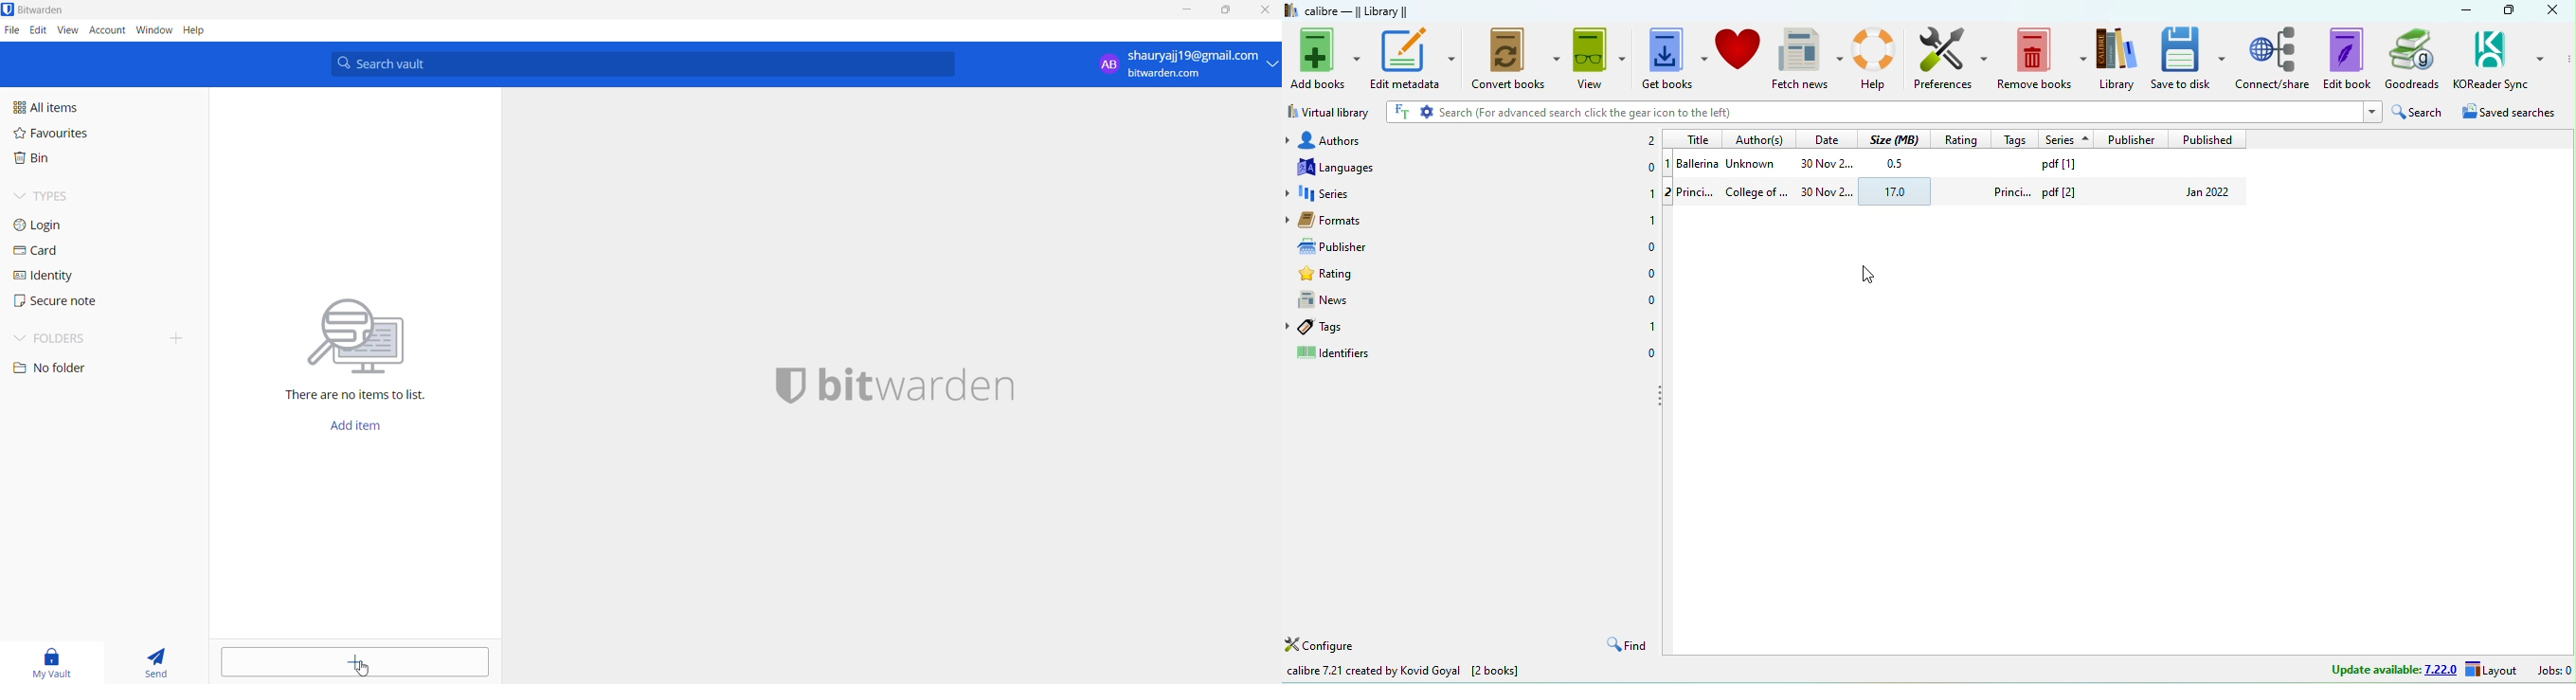 The height and width of the screenshot is (700, 2576). Describe the element at coordinates (2206, 138) in the screenshot. I see `published` at that location.